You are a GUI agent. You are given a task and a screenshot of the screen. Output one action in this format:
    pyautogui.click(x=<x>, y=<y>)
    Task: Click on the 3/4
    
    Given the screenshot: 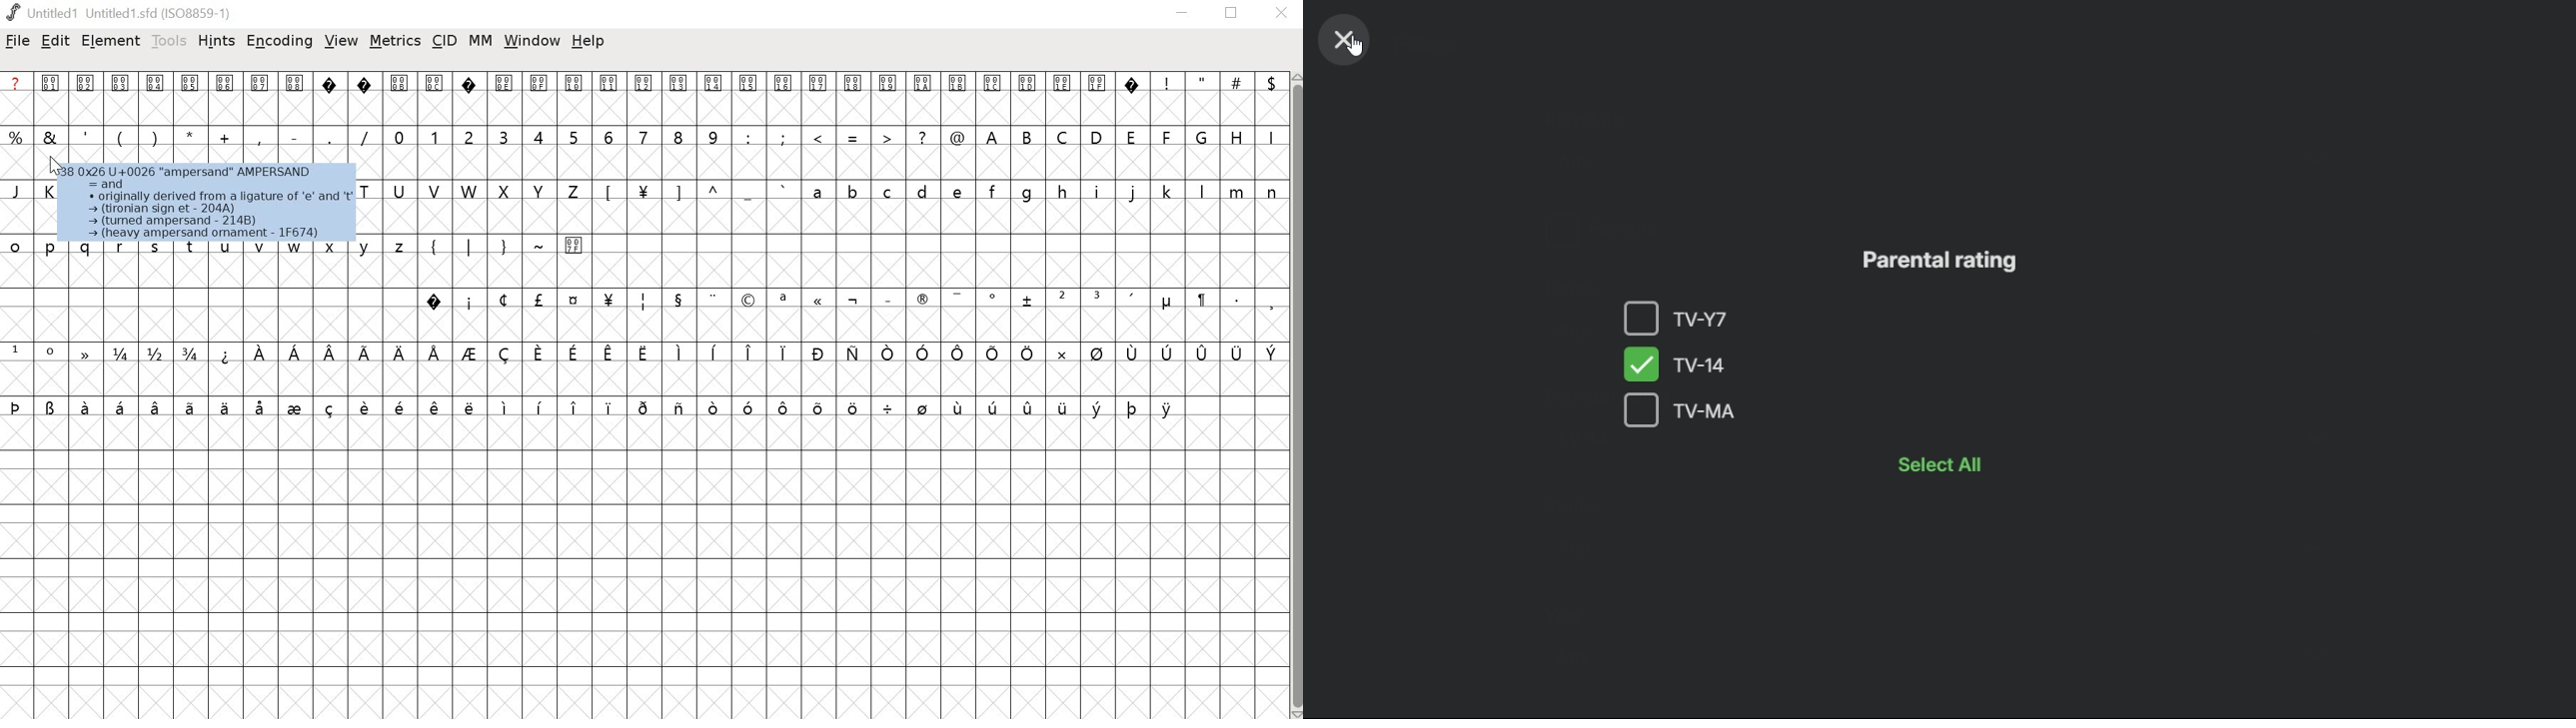 What is the action you would take?
    pyautogui.click(x=193, y=353)
    